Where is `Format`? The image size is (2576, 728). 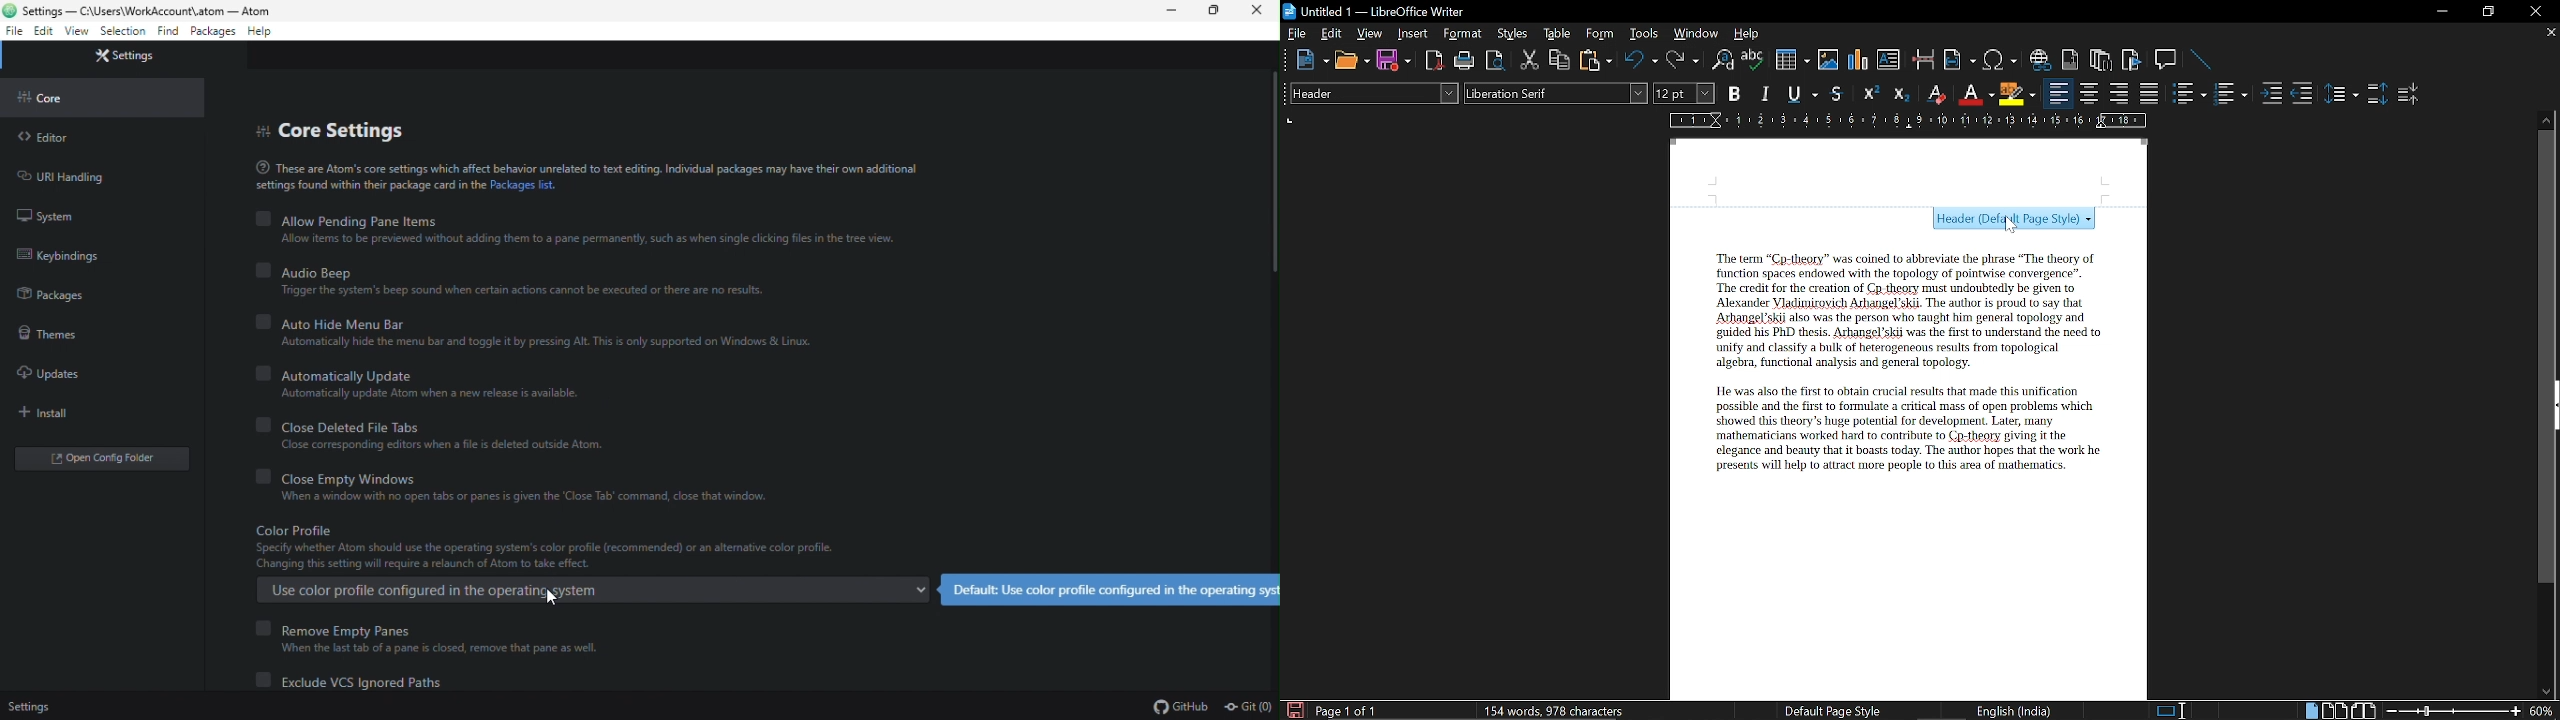 Format is located at coordinates (1465, 34).